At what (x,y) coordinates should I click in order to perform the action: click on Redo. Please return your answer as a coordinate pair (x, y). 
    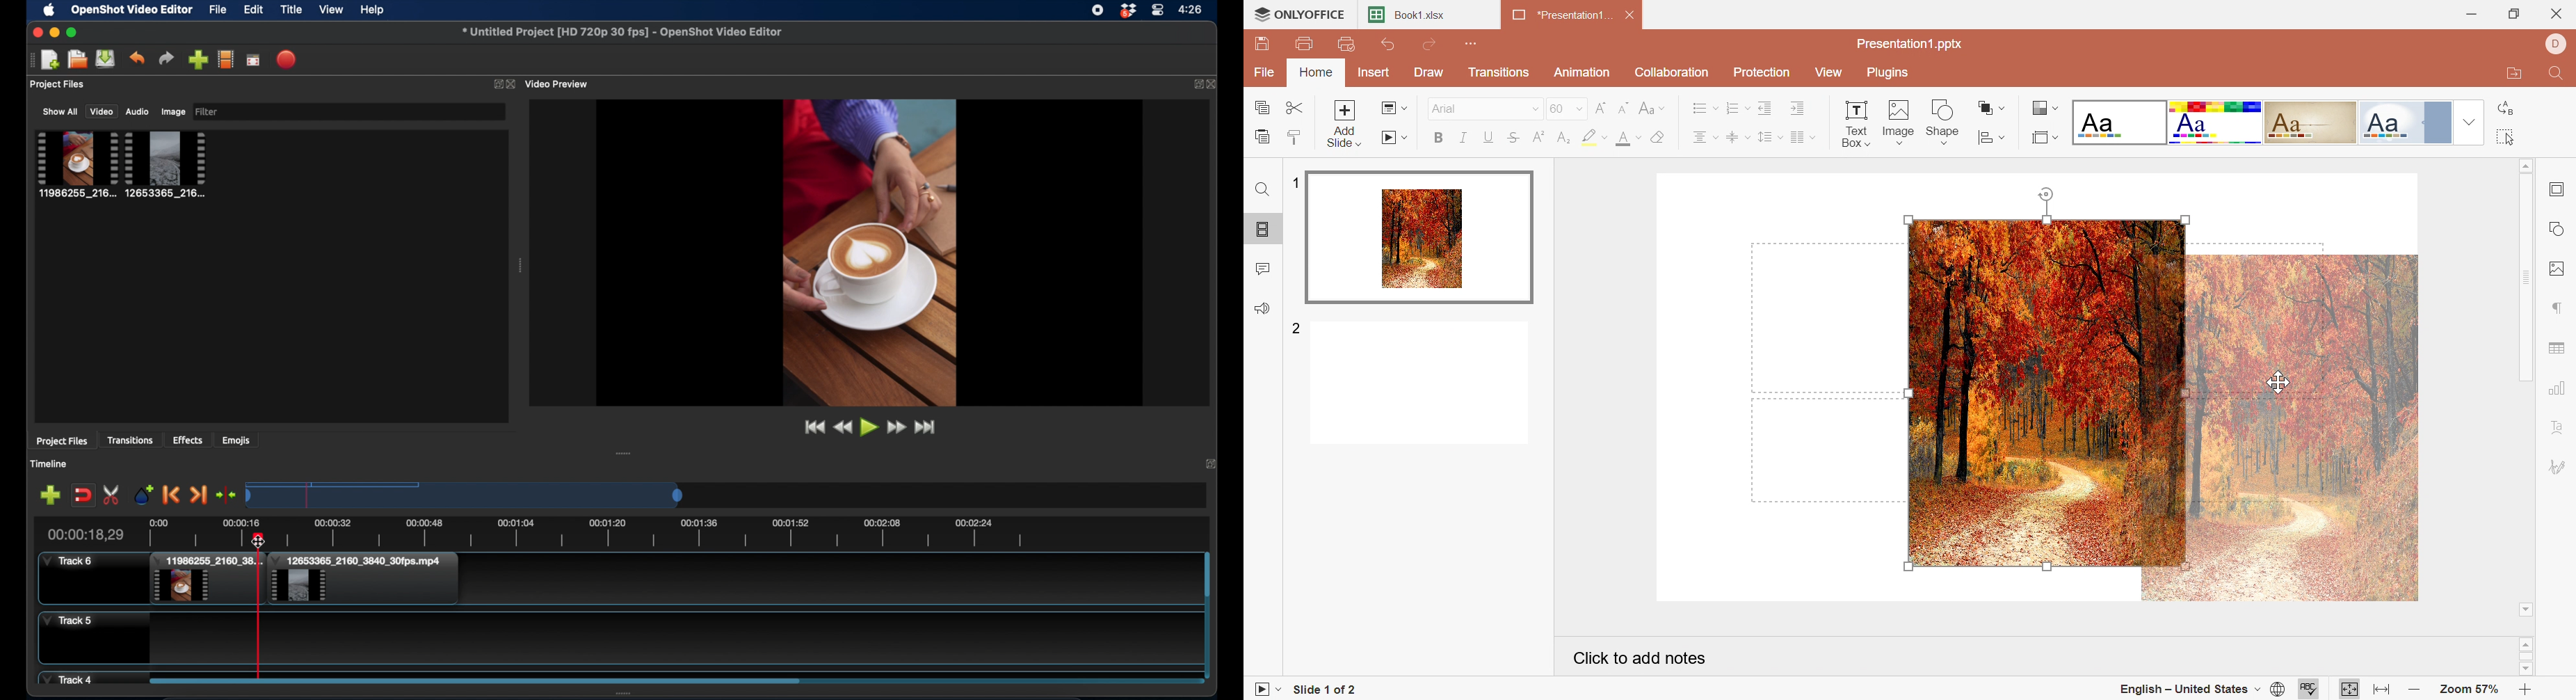
    Looking at the image, I should click on (1431, 45).